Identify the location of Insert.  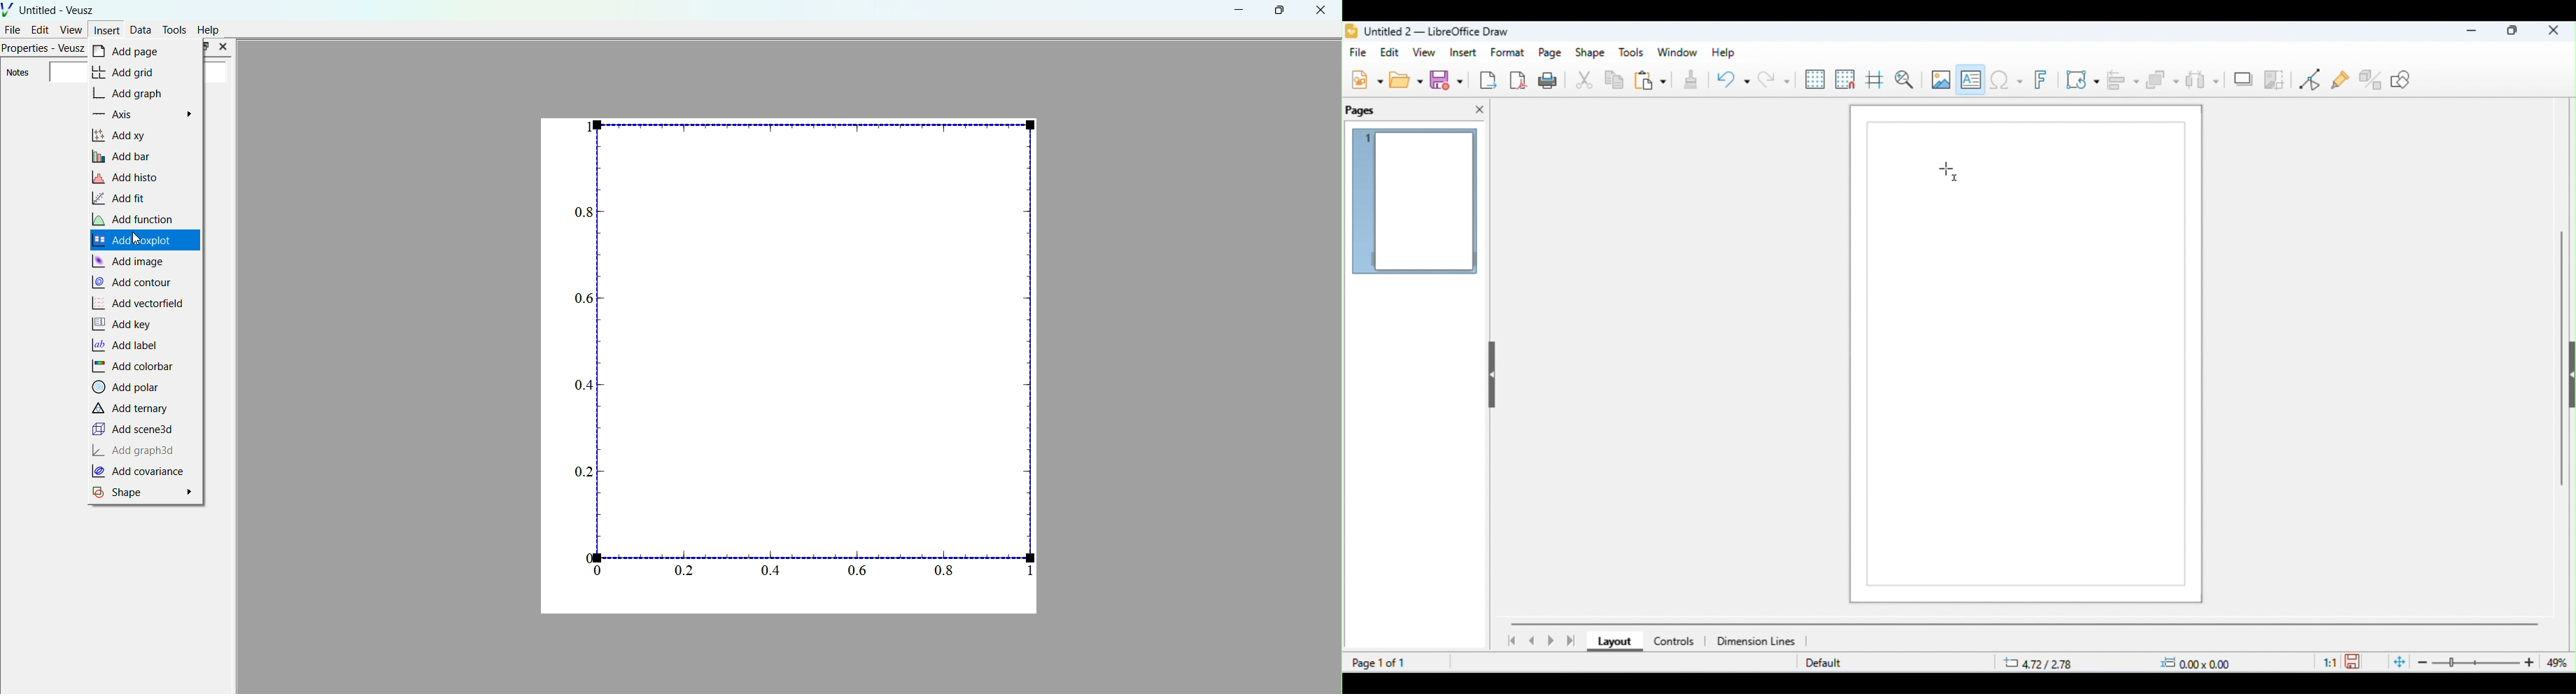
(106, 29).